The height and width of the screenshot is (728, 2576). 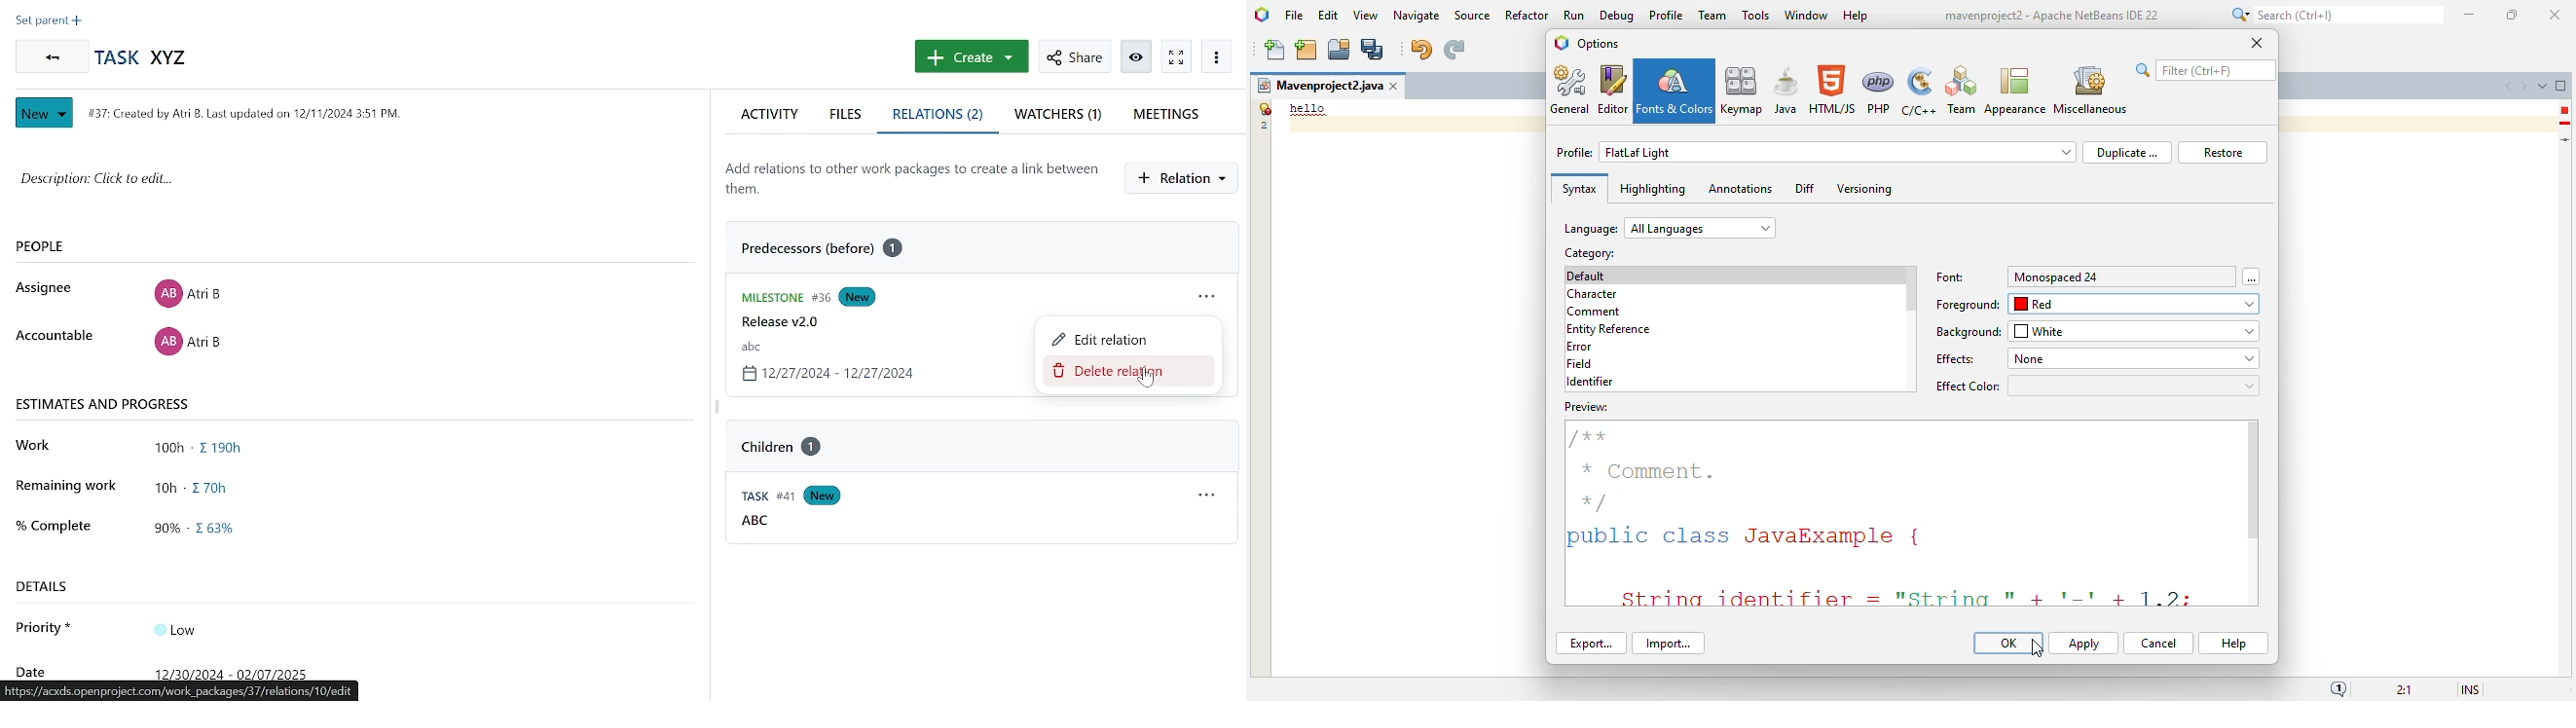 What do you see at coordinates (187, 345) in the screenshot?
I see `accountable` at bounding box center [187, 345].